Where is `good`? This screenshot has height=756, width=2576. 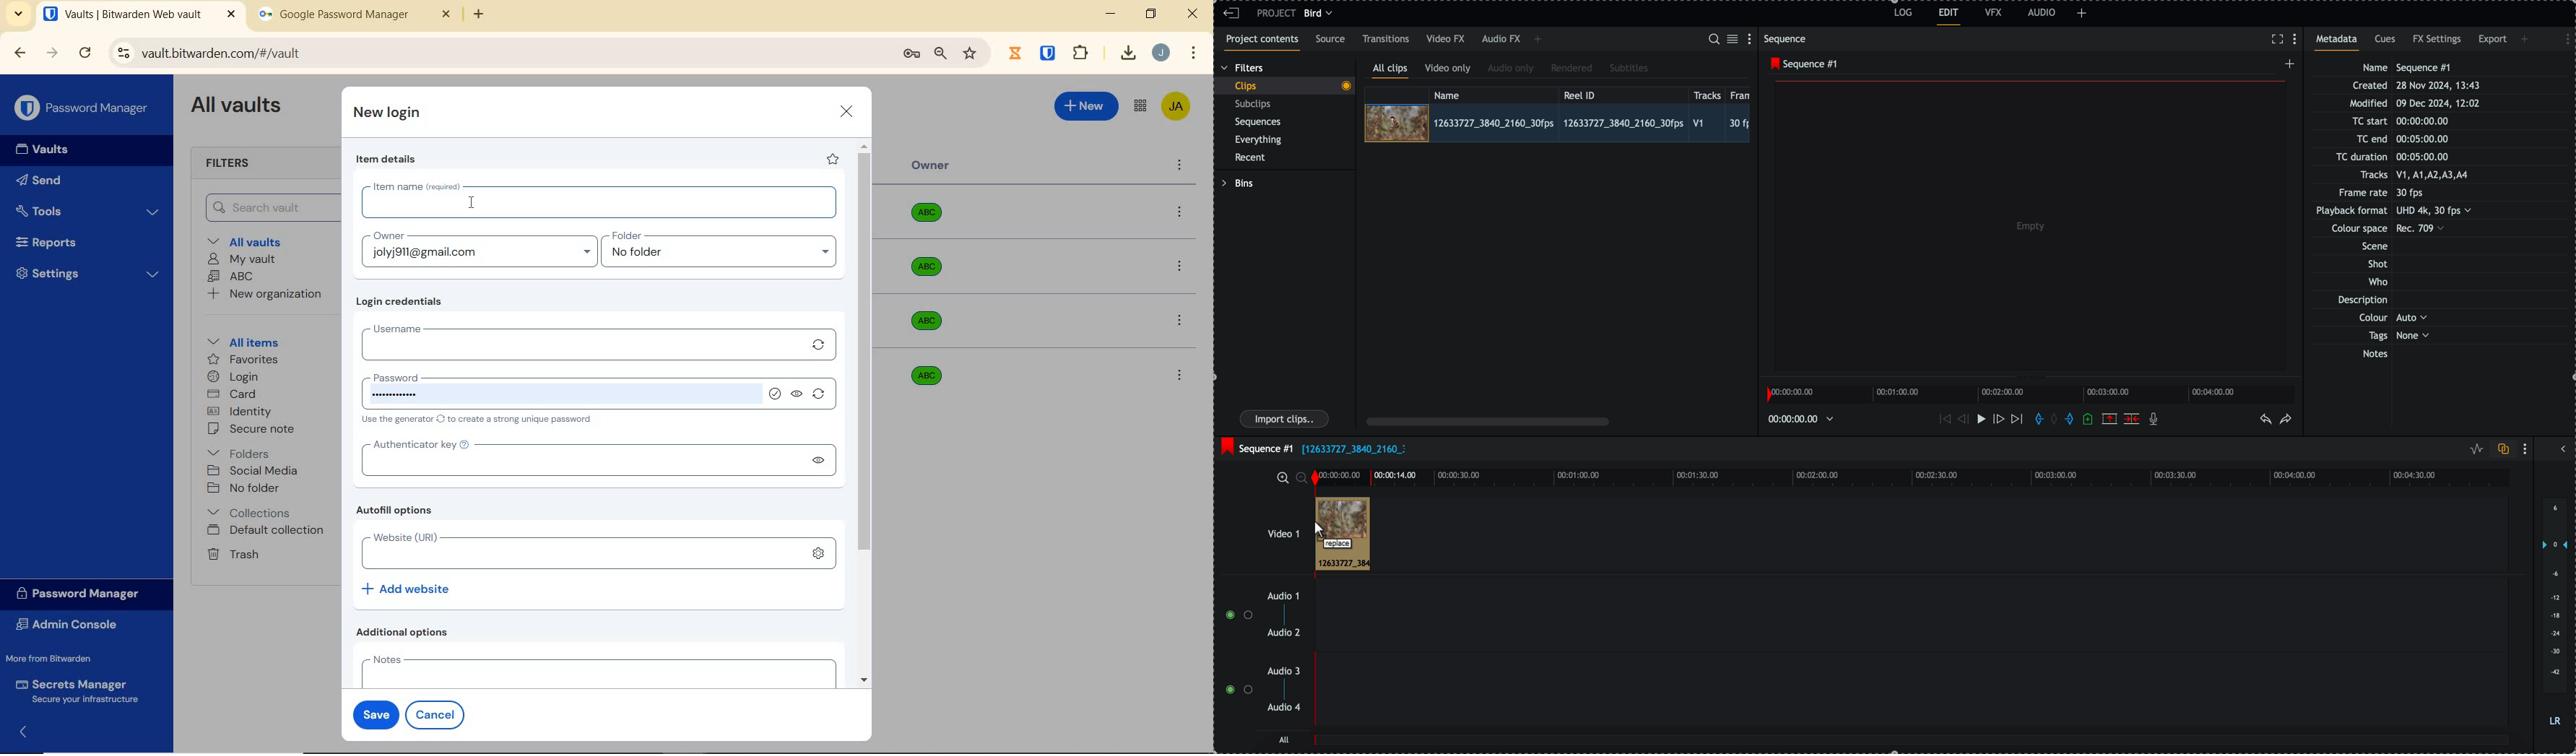
good is located at coordinates (775, 393).